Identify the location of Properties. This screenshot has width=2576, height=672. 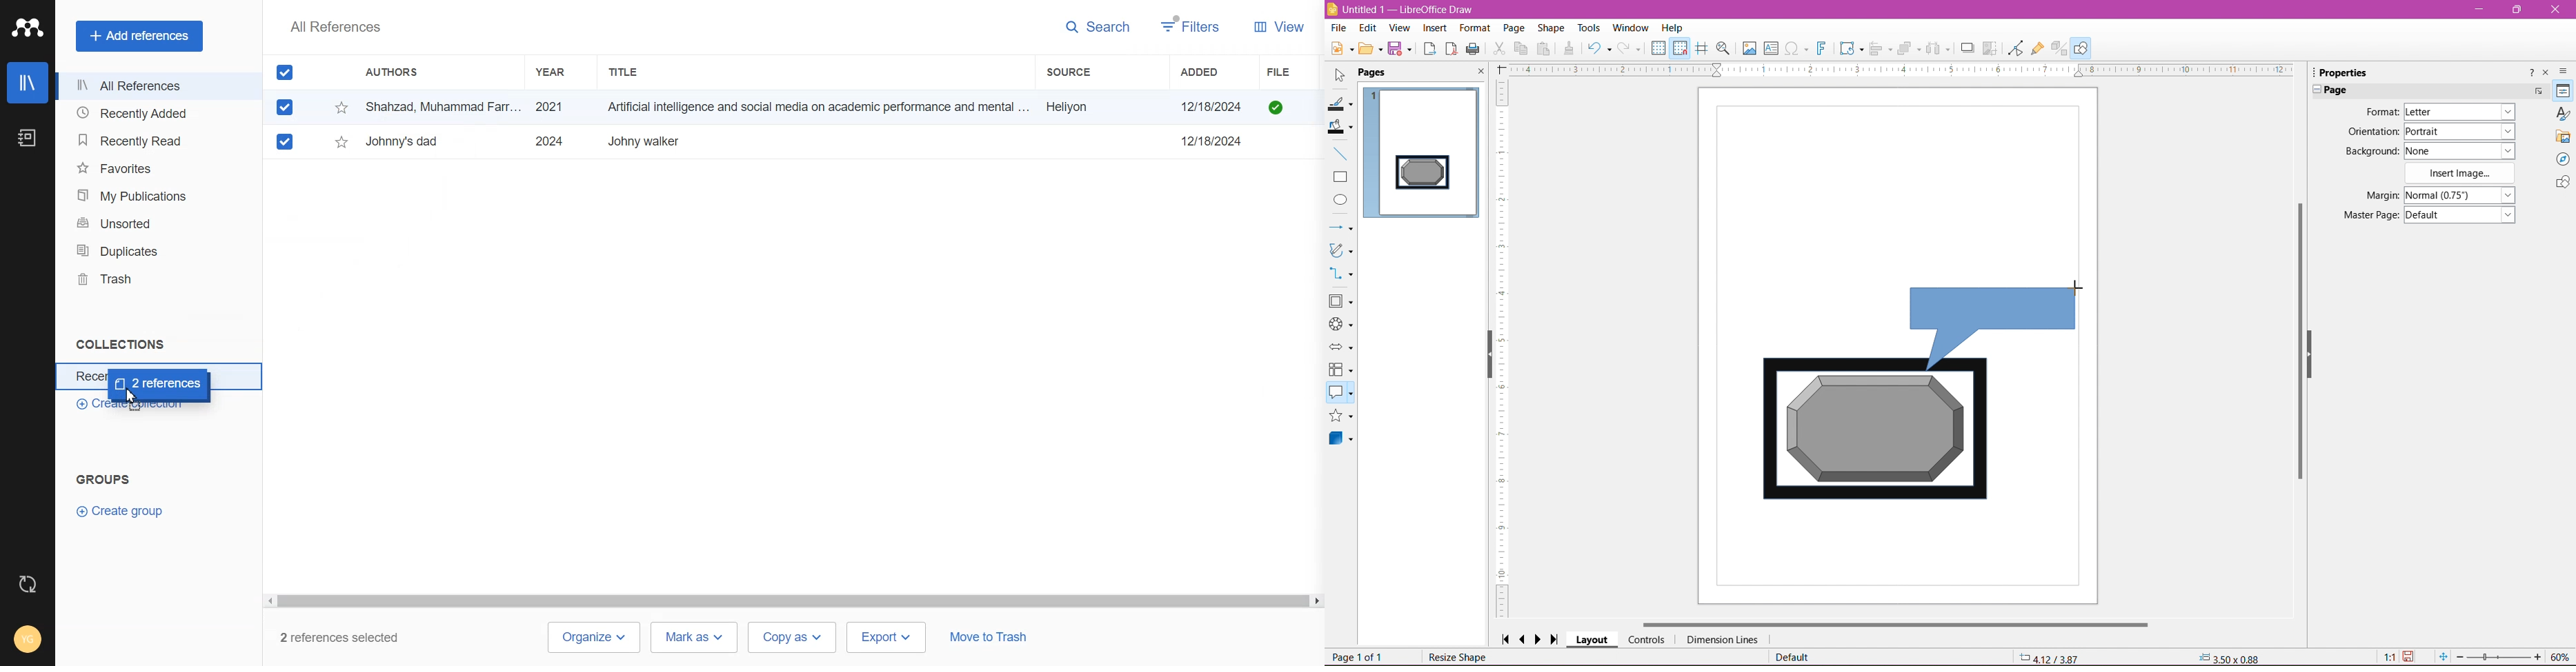
(2349, 72).